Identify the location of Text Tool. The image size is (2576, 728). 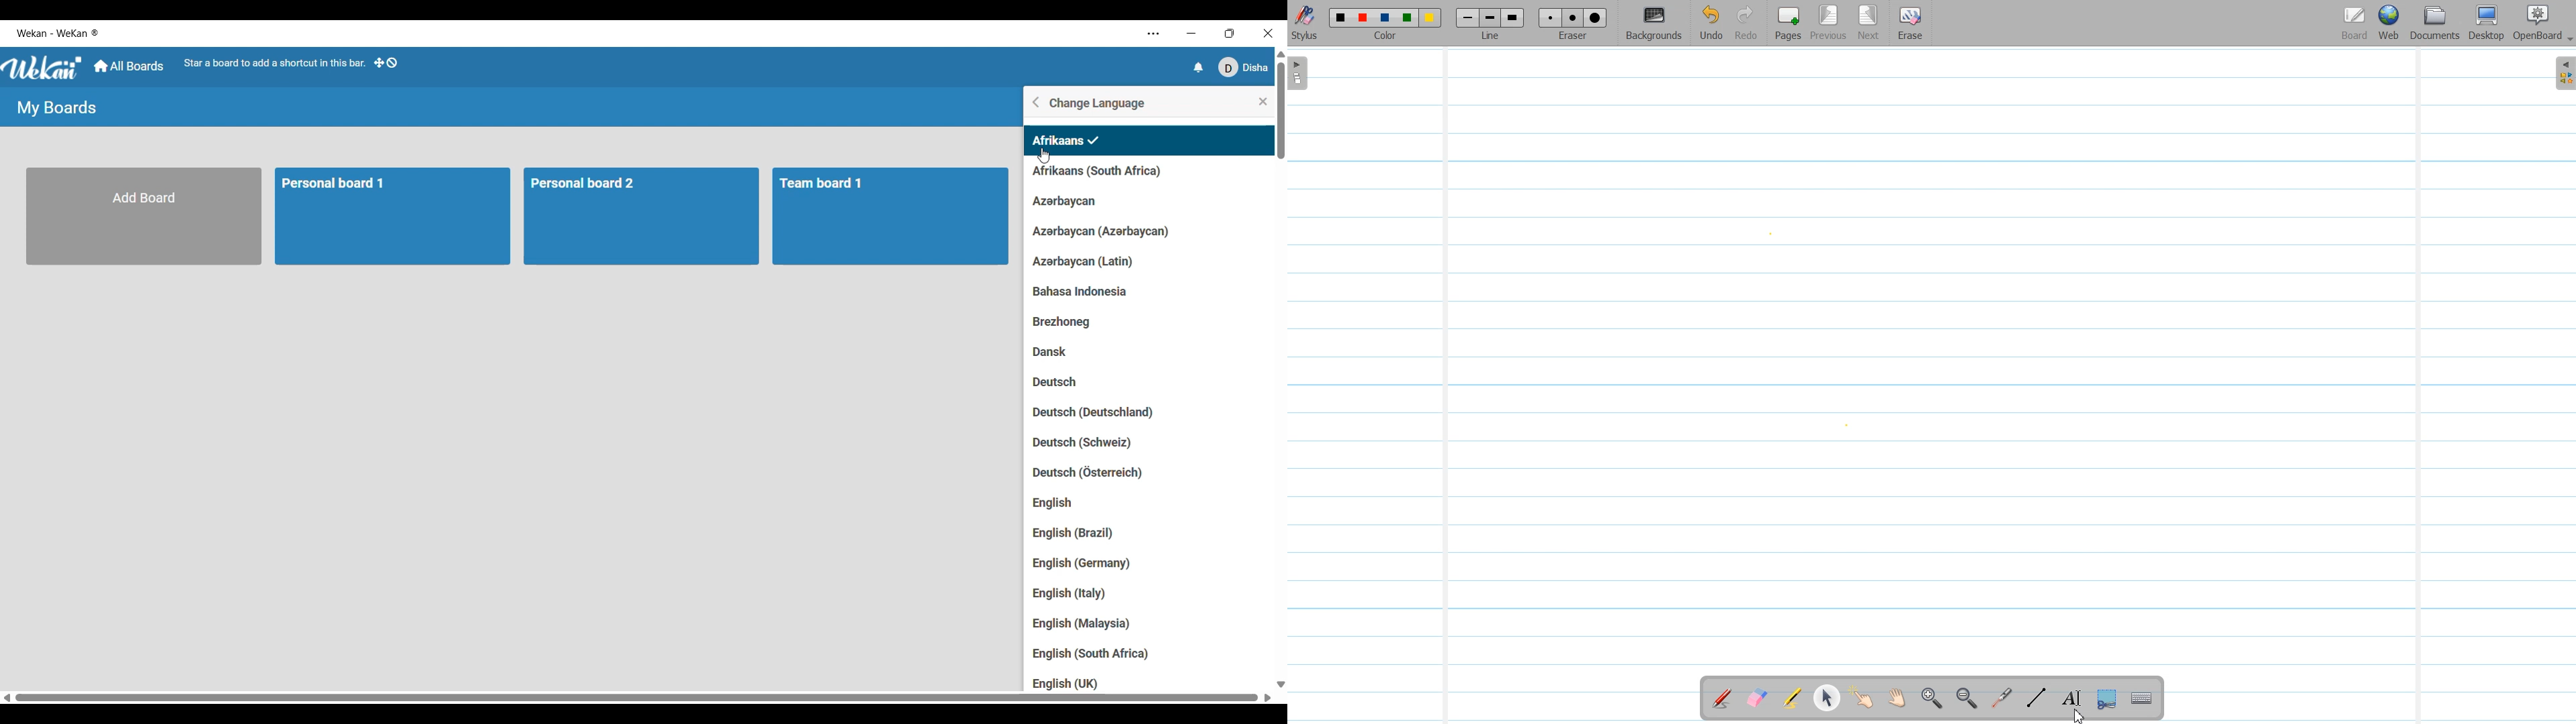
(2069, 698).